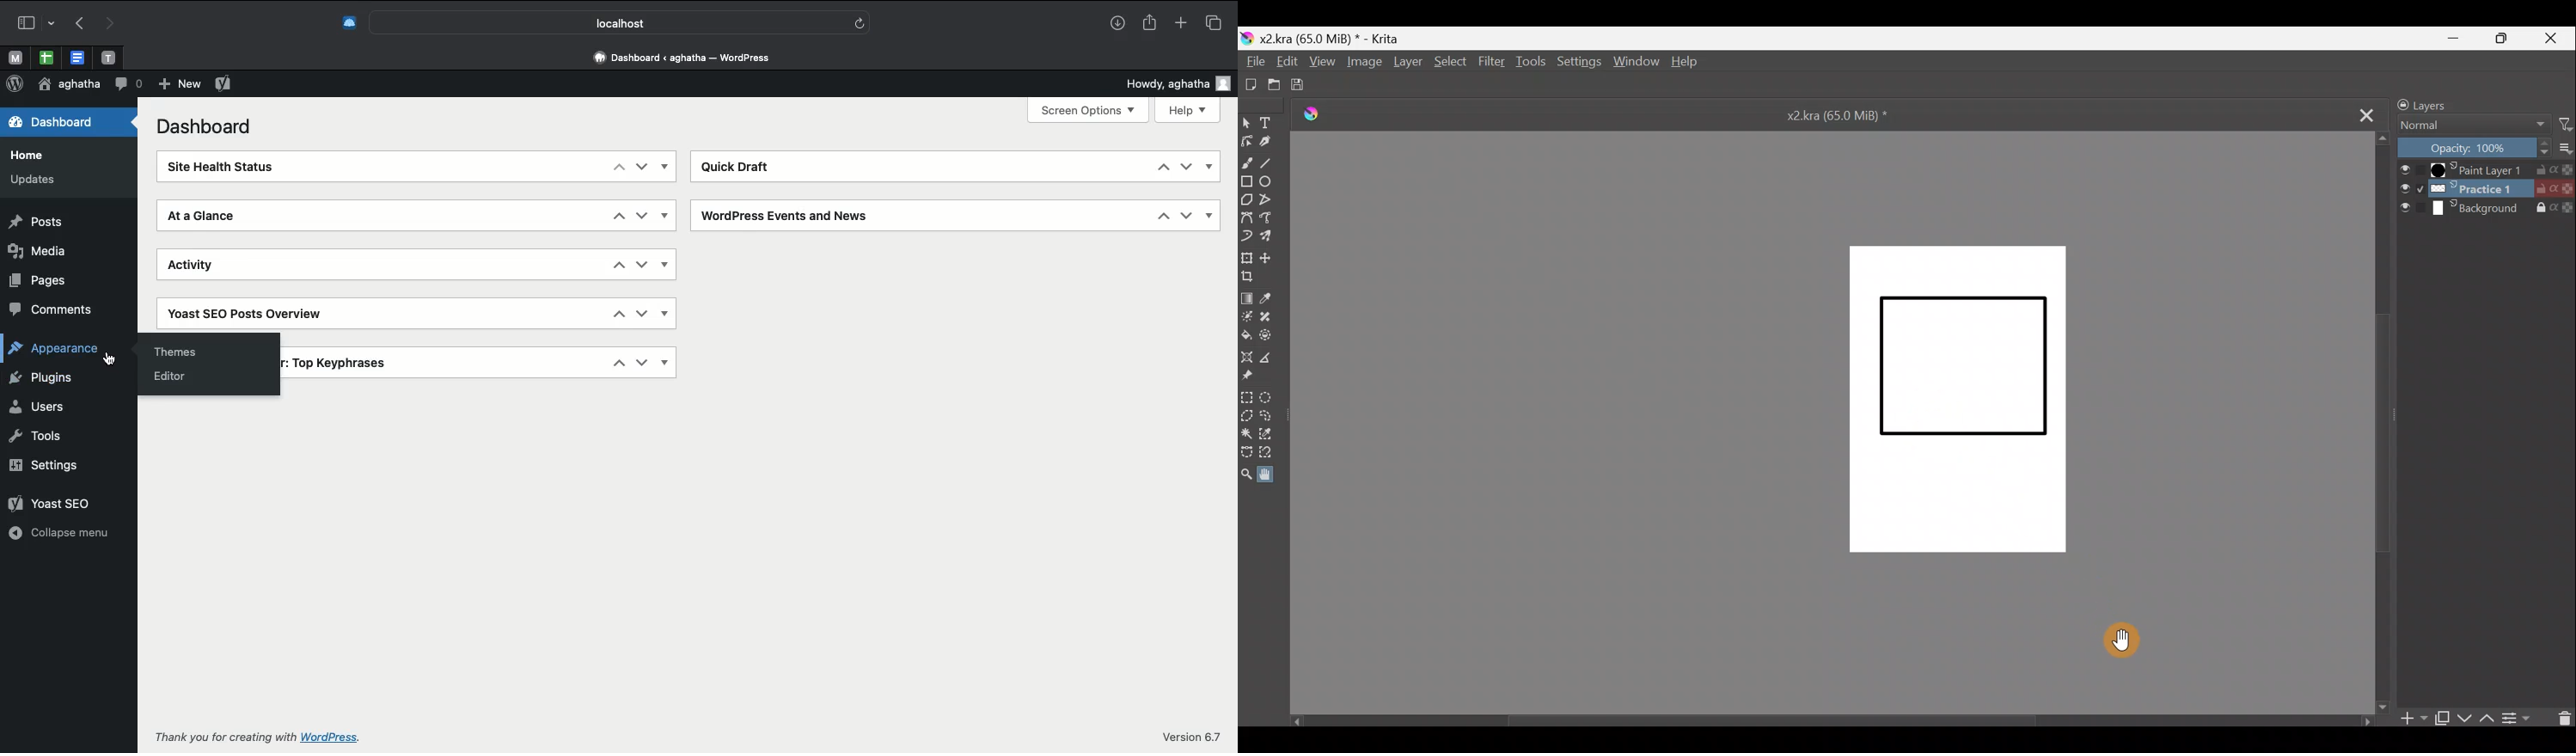  I want to click on Normal Blending mode, so click(2467, 126).